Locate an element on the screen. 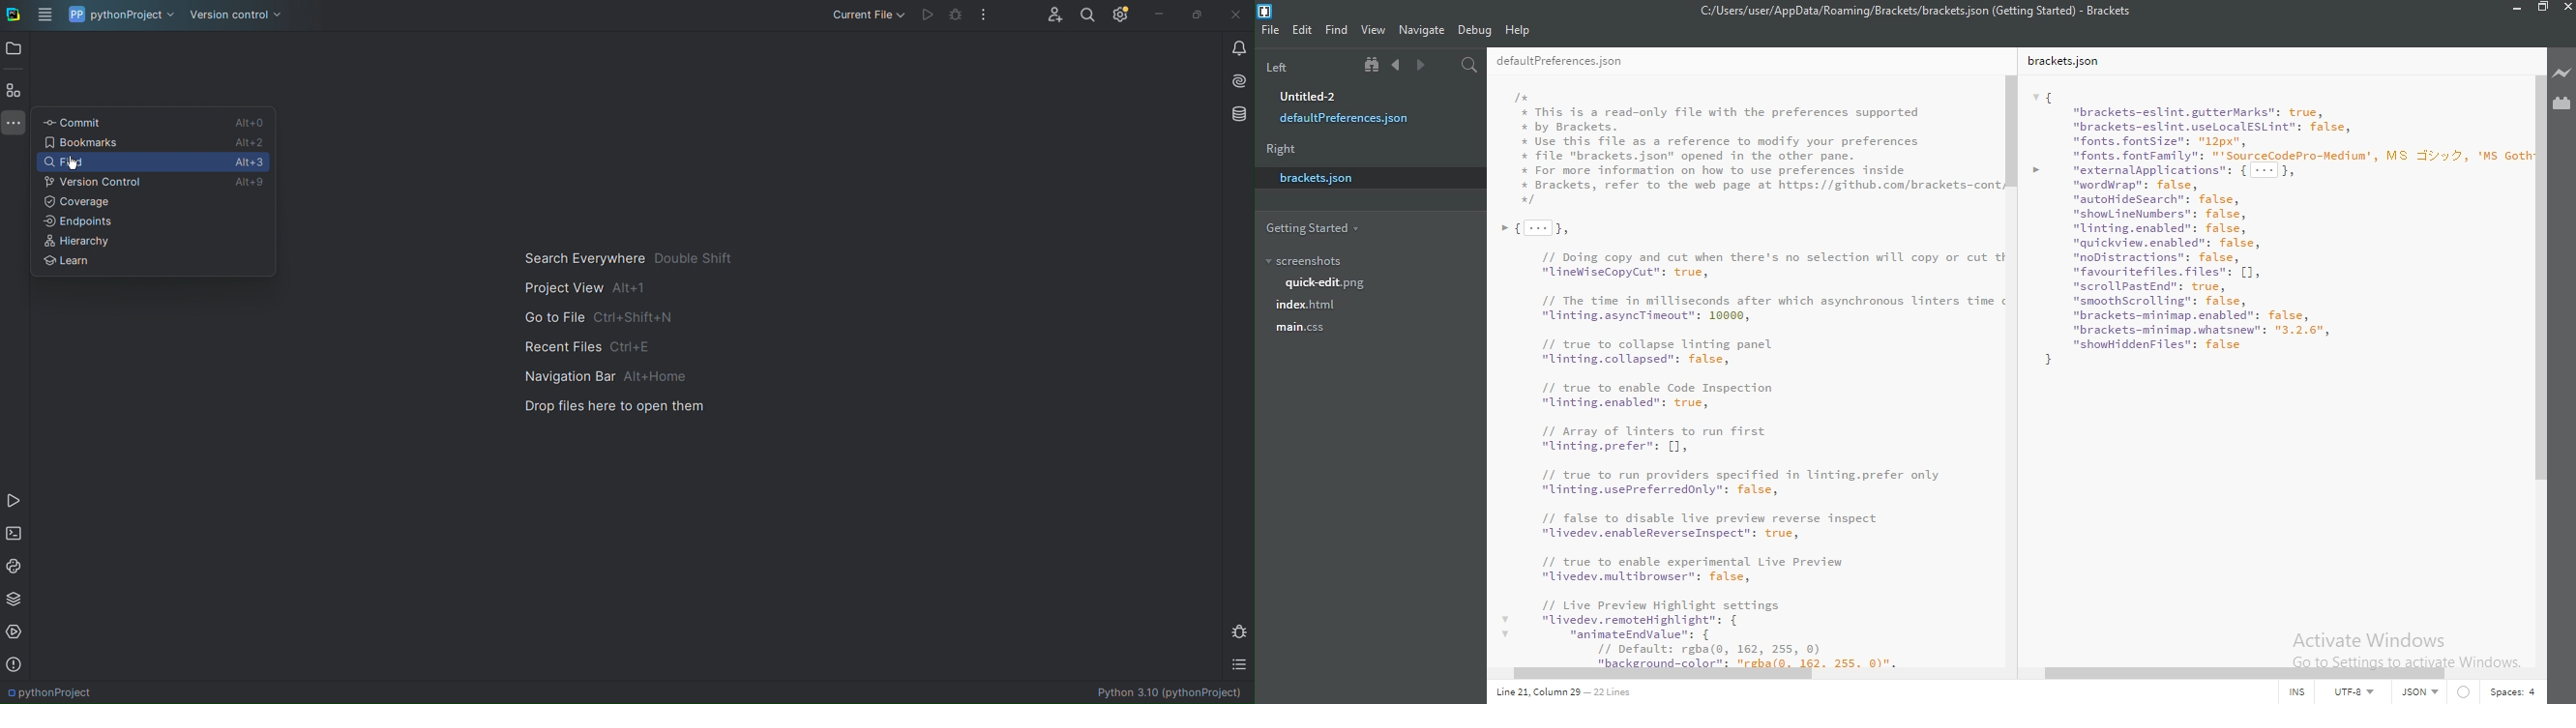 The width and height of the screenshot is (2576, 728). live preview is located at coordinates (2561, 73).